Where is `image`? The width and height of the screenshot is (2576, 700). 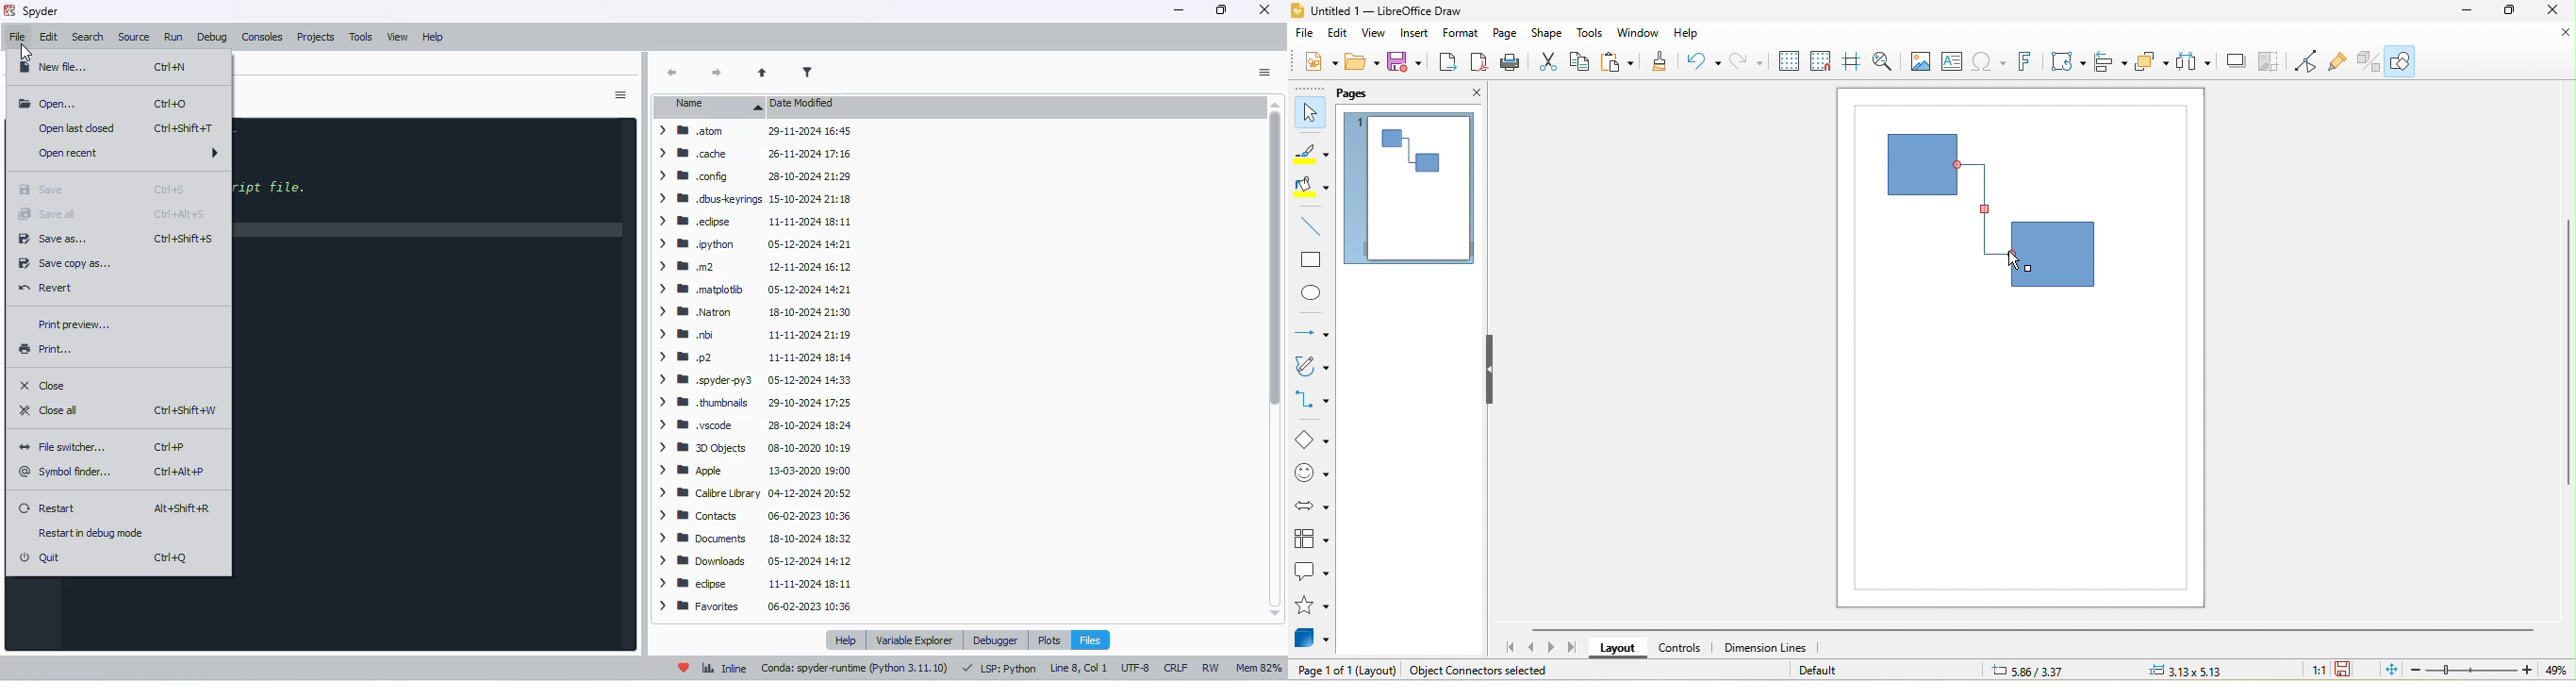 image is located at coordinates (1921, 61).